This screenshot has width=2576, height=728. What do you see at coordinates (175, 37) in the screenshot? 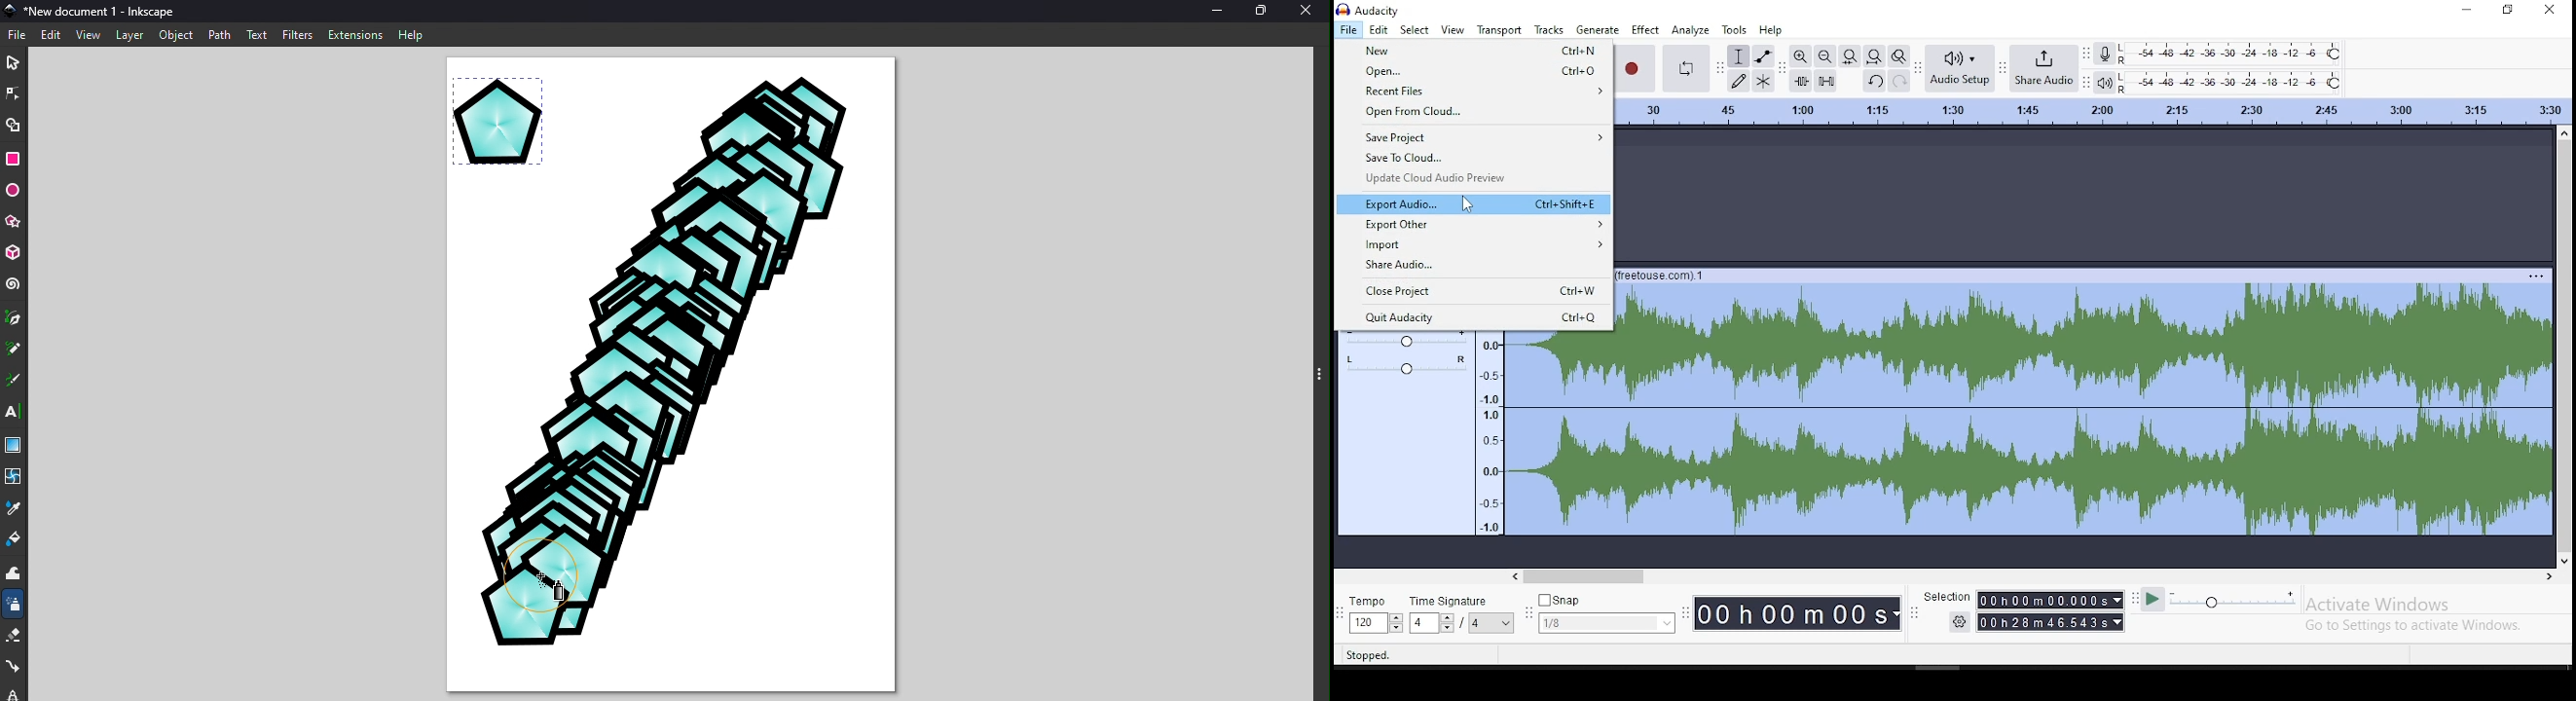
I see `Object` at bounding box center [175, 37].